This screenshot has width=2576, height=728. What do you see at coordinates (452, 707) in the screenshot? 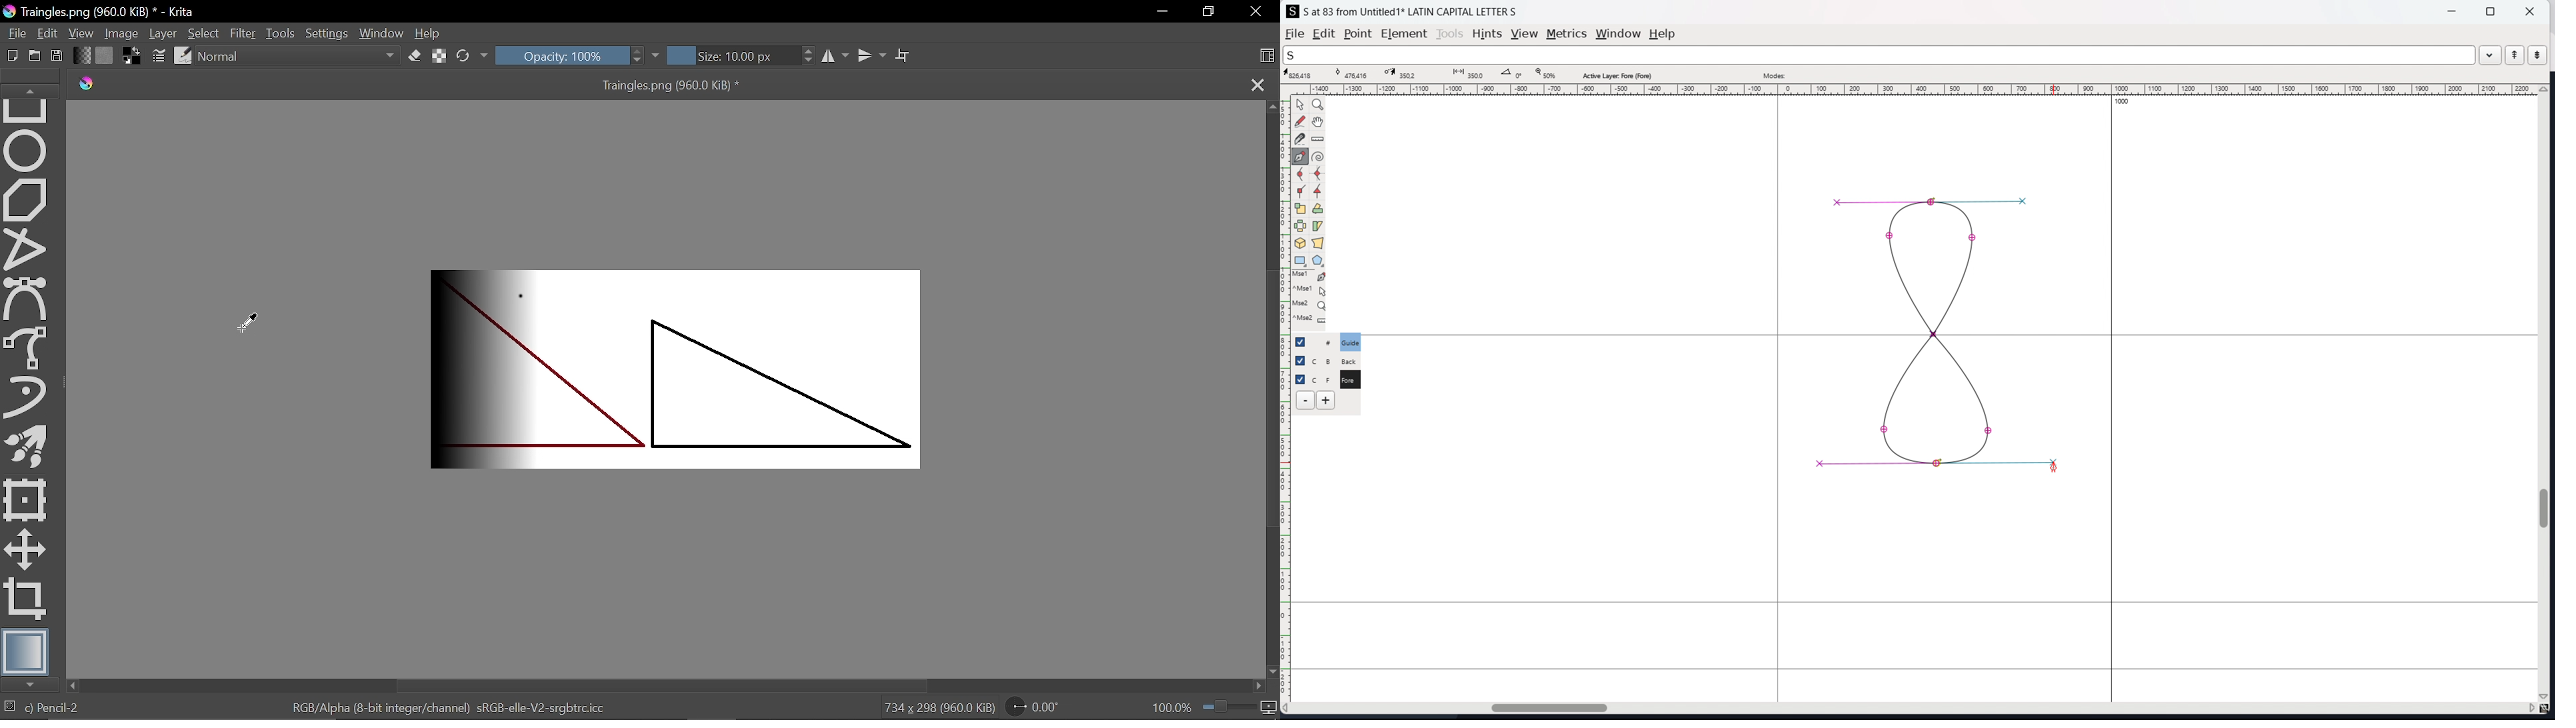
I see `RGB/Alpha (8-bit integer/channel) sRGE-elle-V2-srgbtrc.icc` at bounding box center [452, 707].